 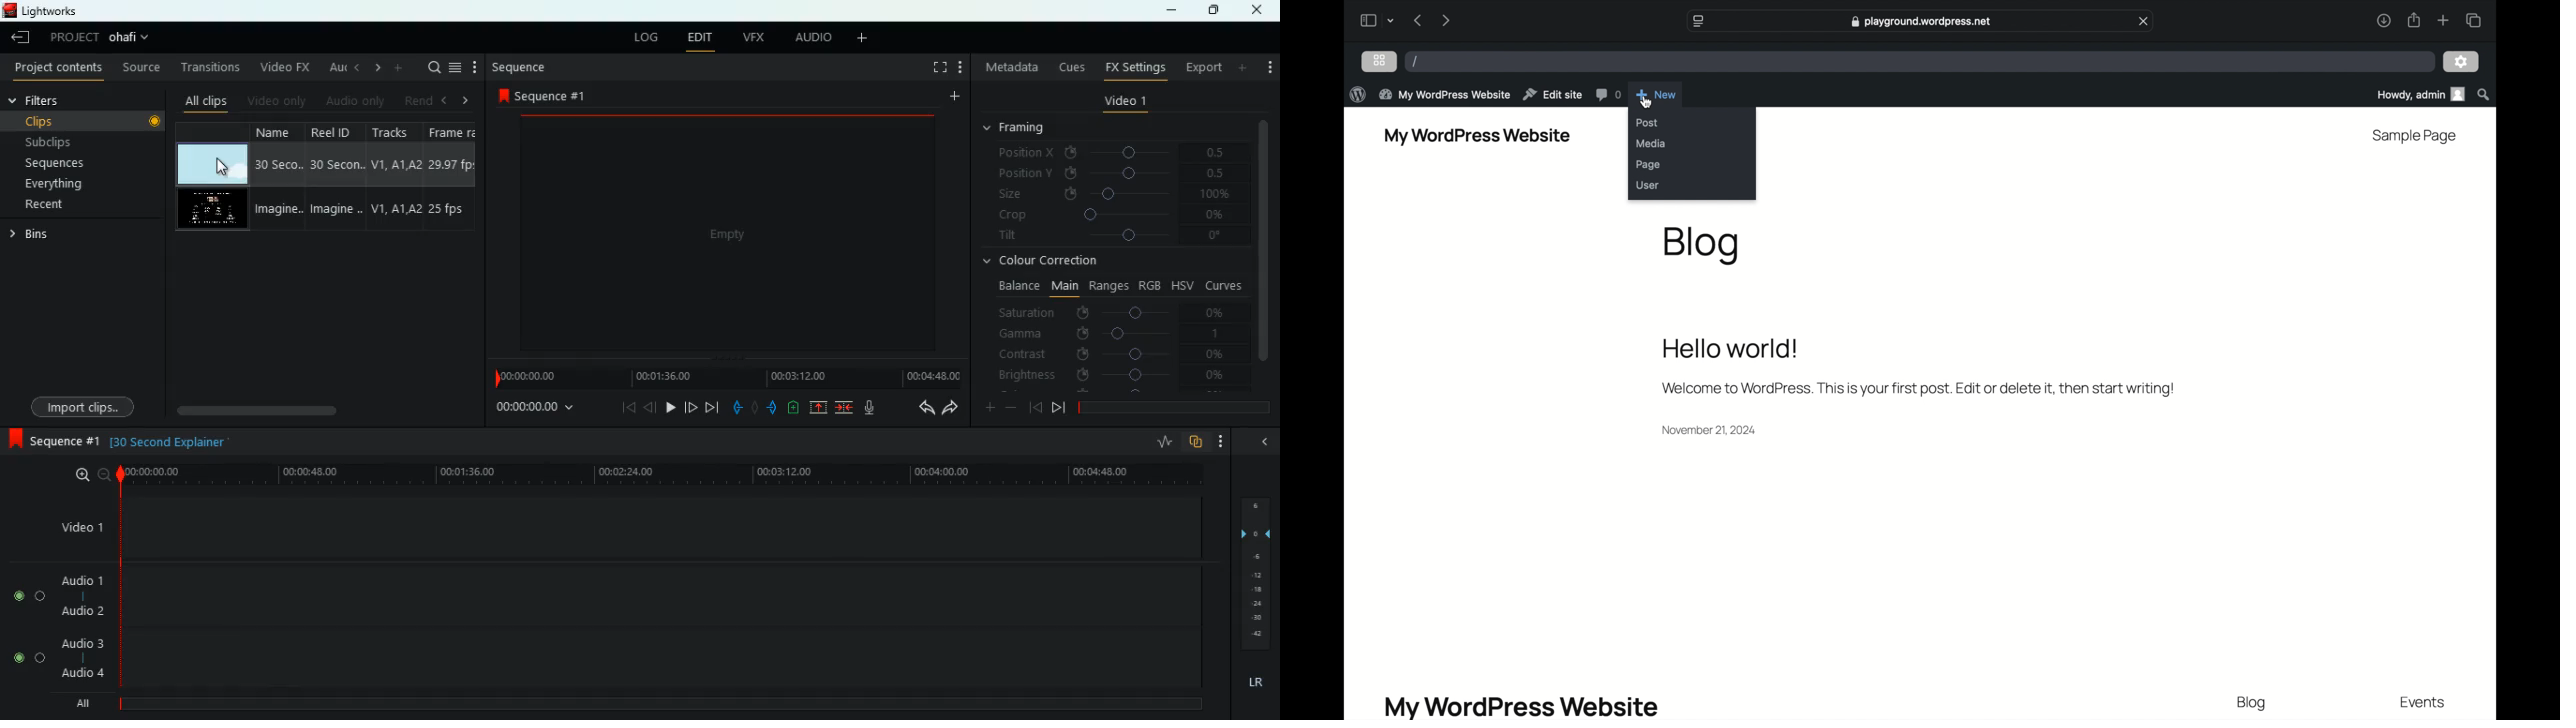 What do you see at coordinates (1417, 20) in the screenshot?
I see `previous` at bounding box center [1417, 20].